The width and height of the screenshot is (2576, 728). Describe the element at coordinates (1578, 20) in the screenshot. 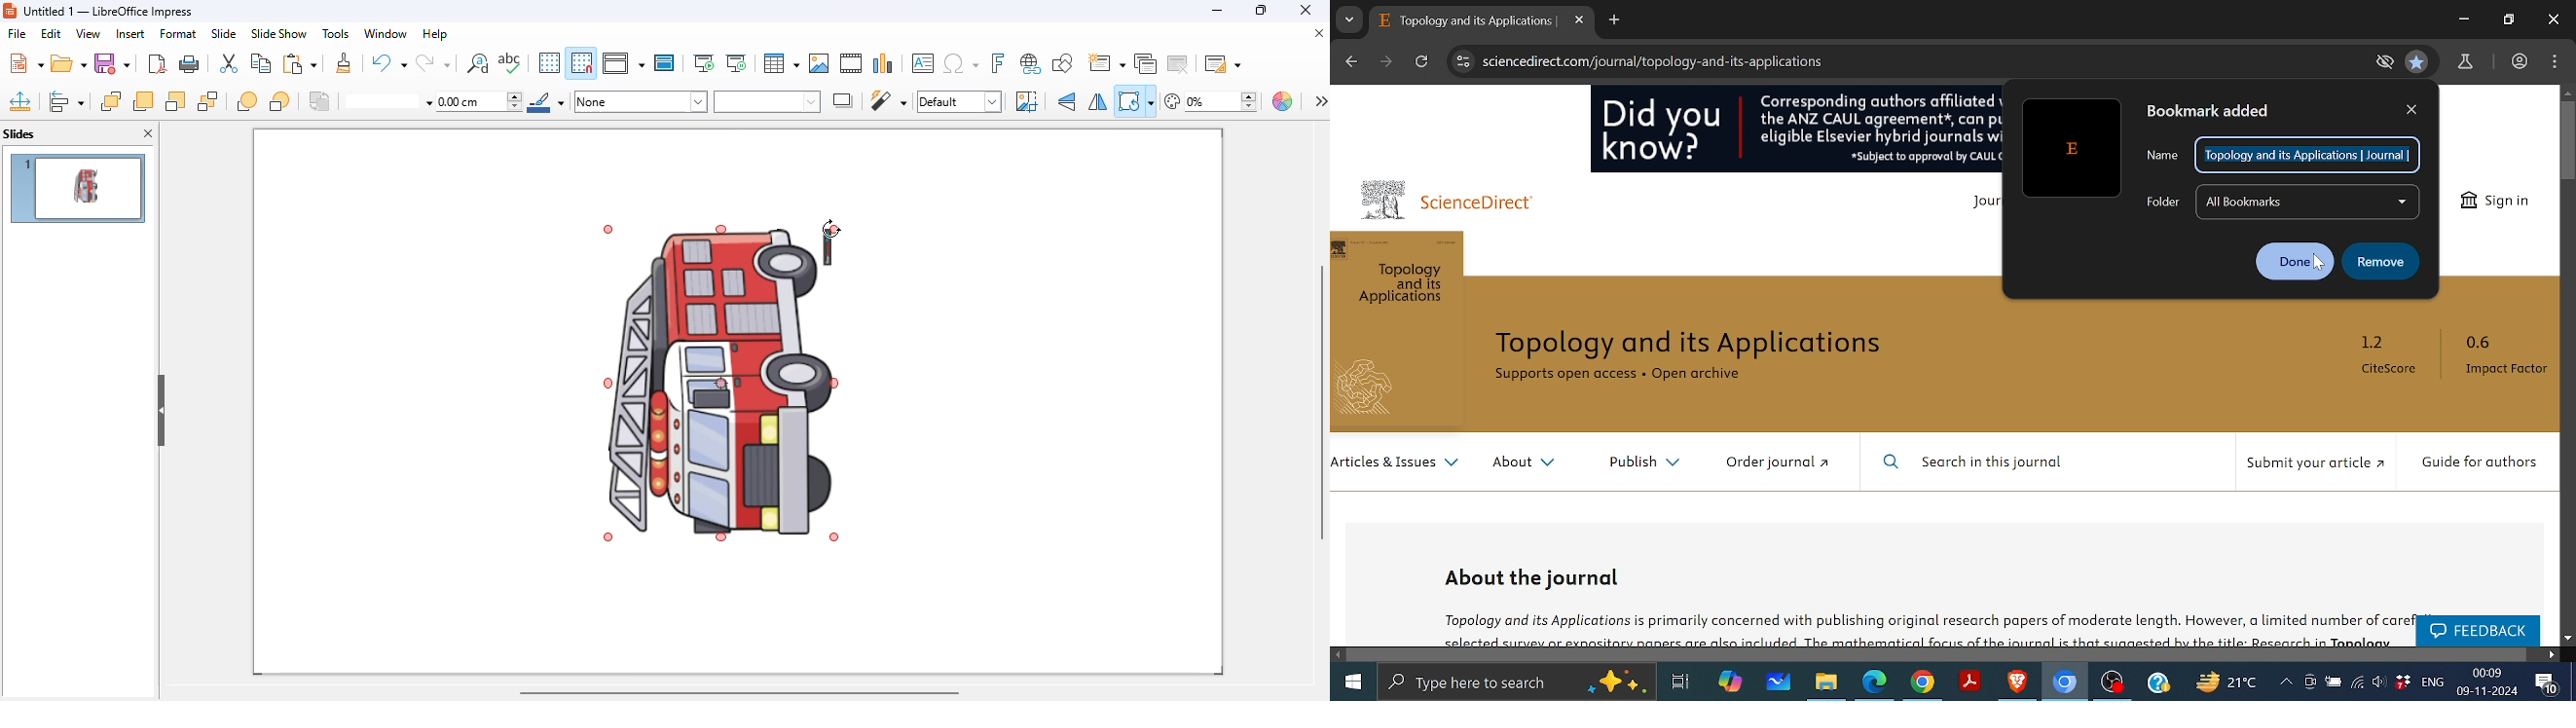

I see `Close current tab` at that location.